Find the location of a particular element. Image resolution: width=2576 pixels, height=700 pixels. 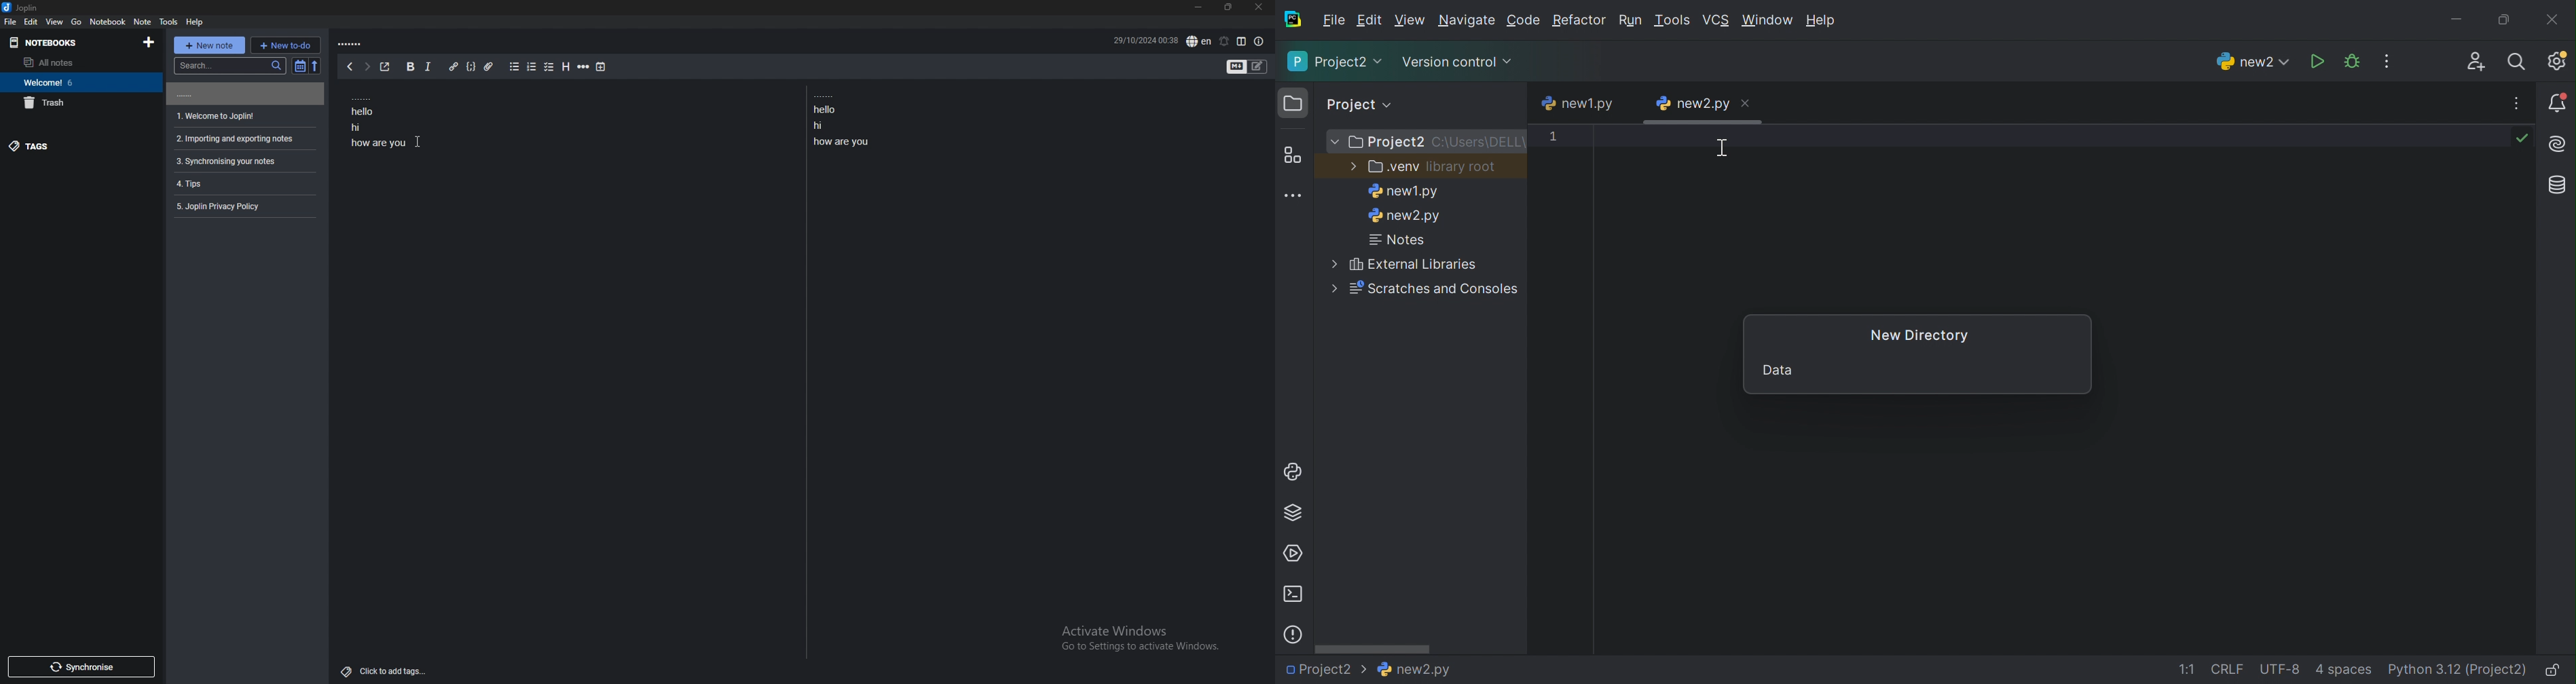

new to do is located at coordinates (286, 45).